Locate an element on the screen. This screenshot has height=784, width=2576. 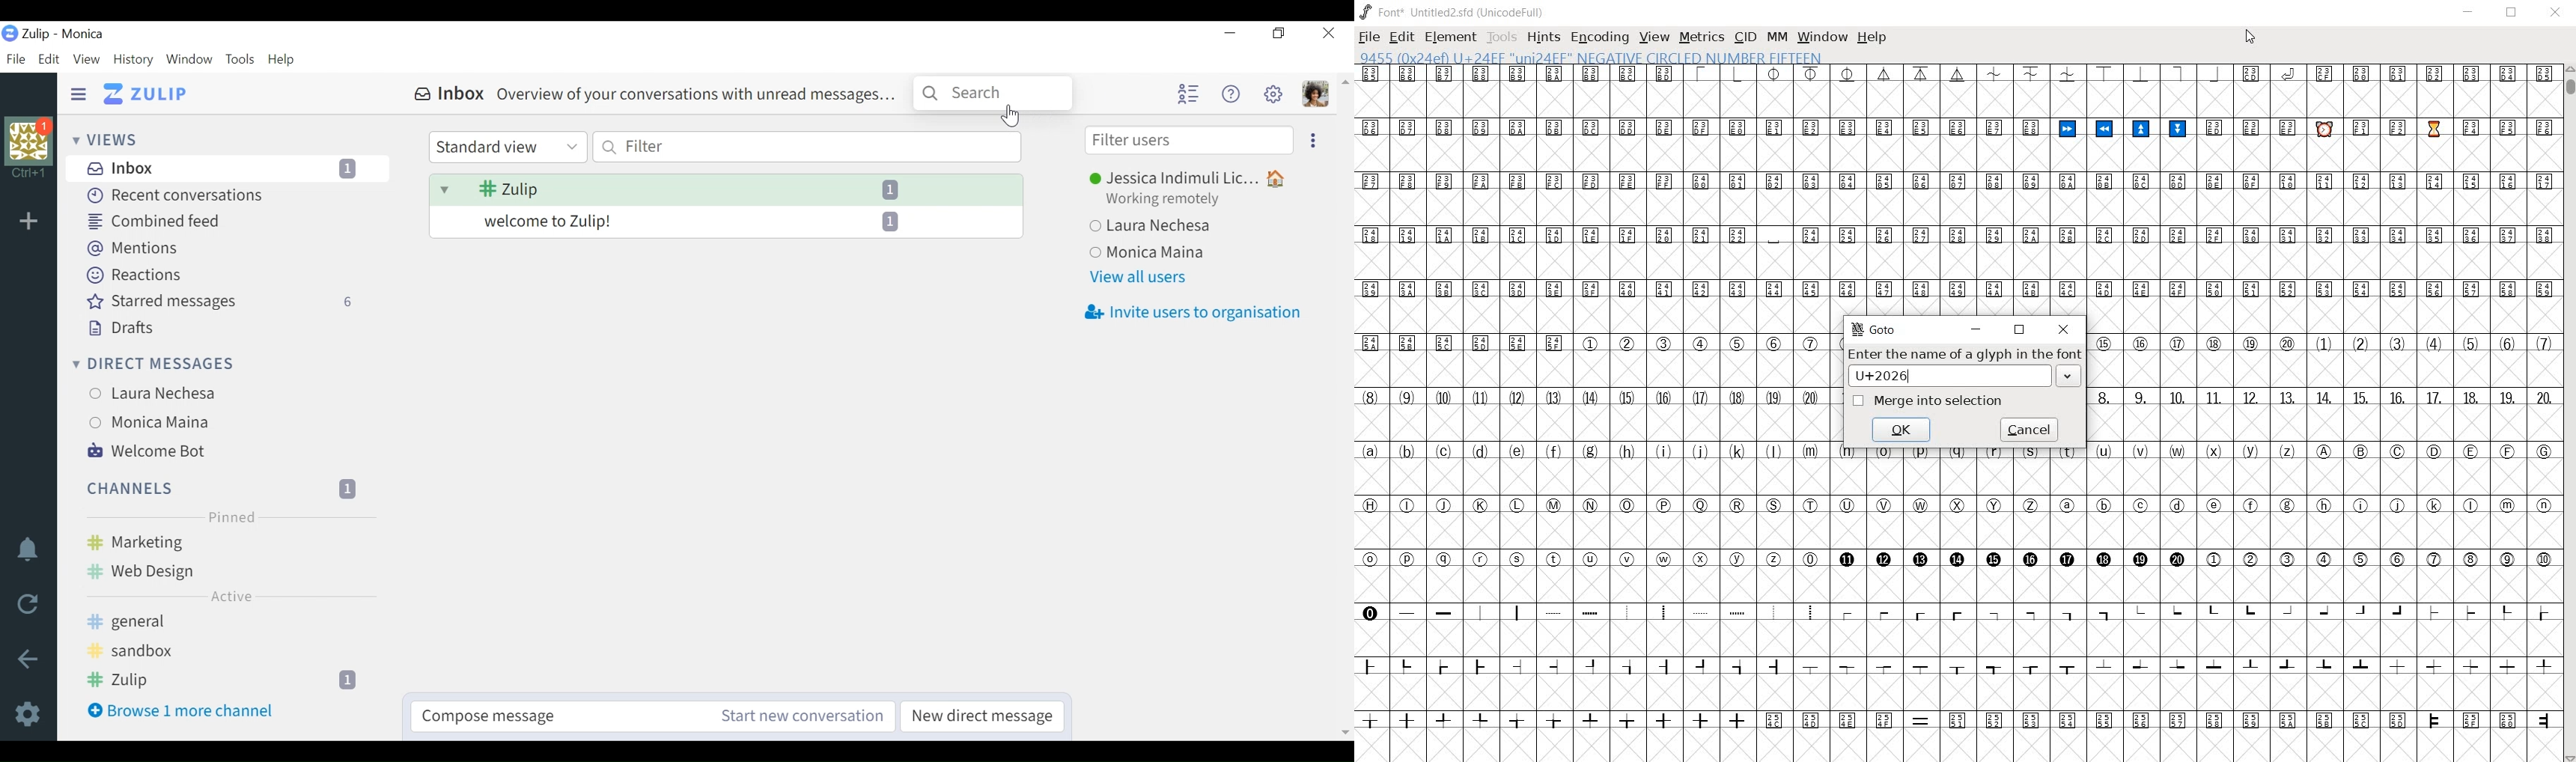
Laura Nechesa is located at coordinates (193, 392).